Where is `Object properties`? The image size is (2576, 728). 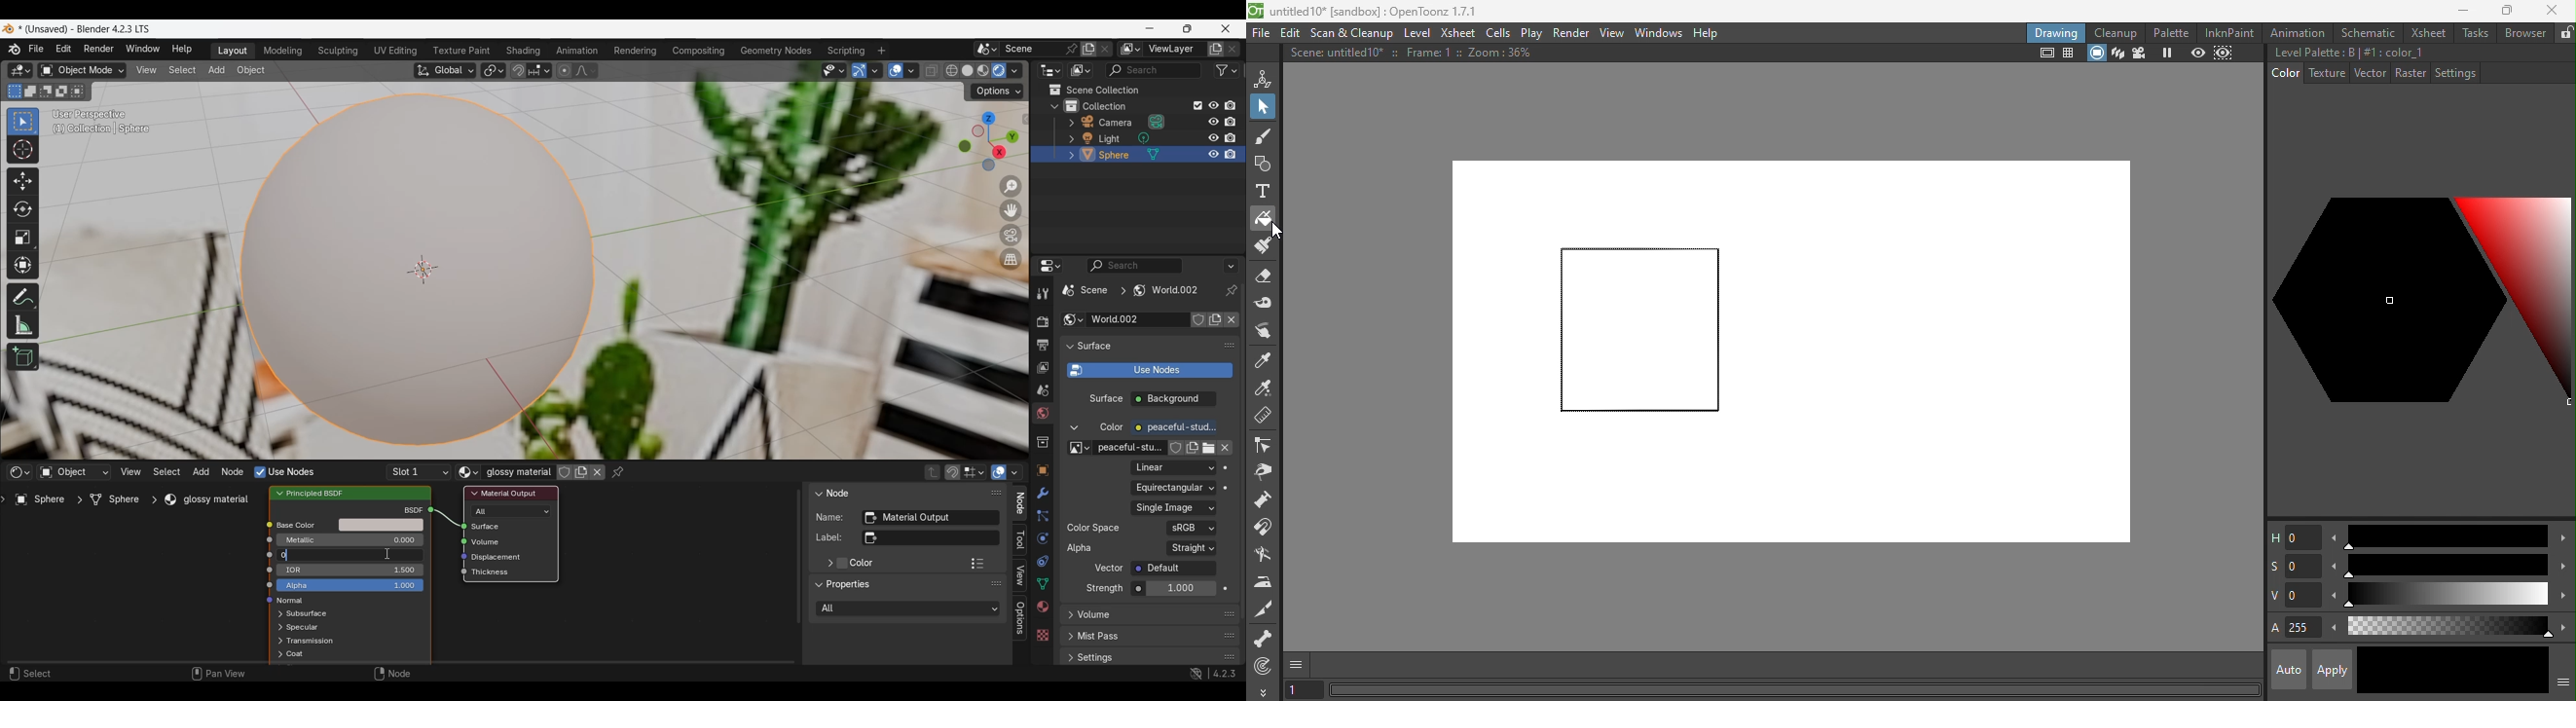 Object properties is located at coordinates (1042, 471).